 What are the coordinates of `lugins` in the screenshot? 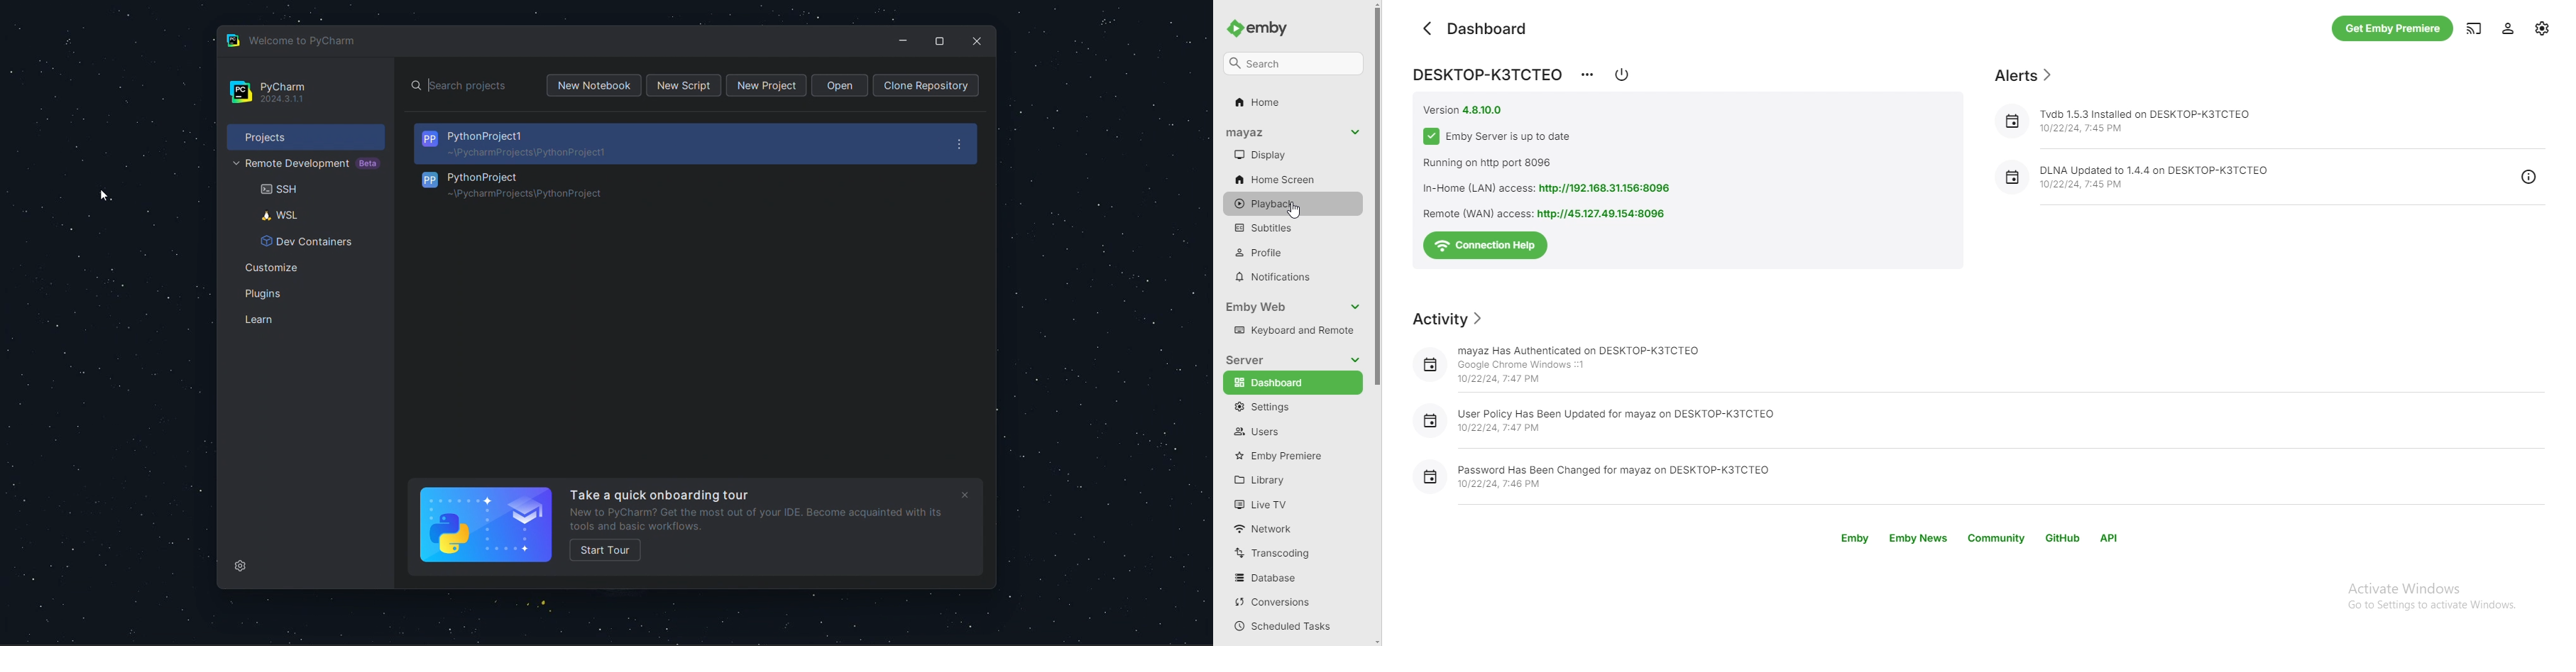 It's located at (304, 295).